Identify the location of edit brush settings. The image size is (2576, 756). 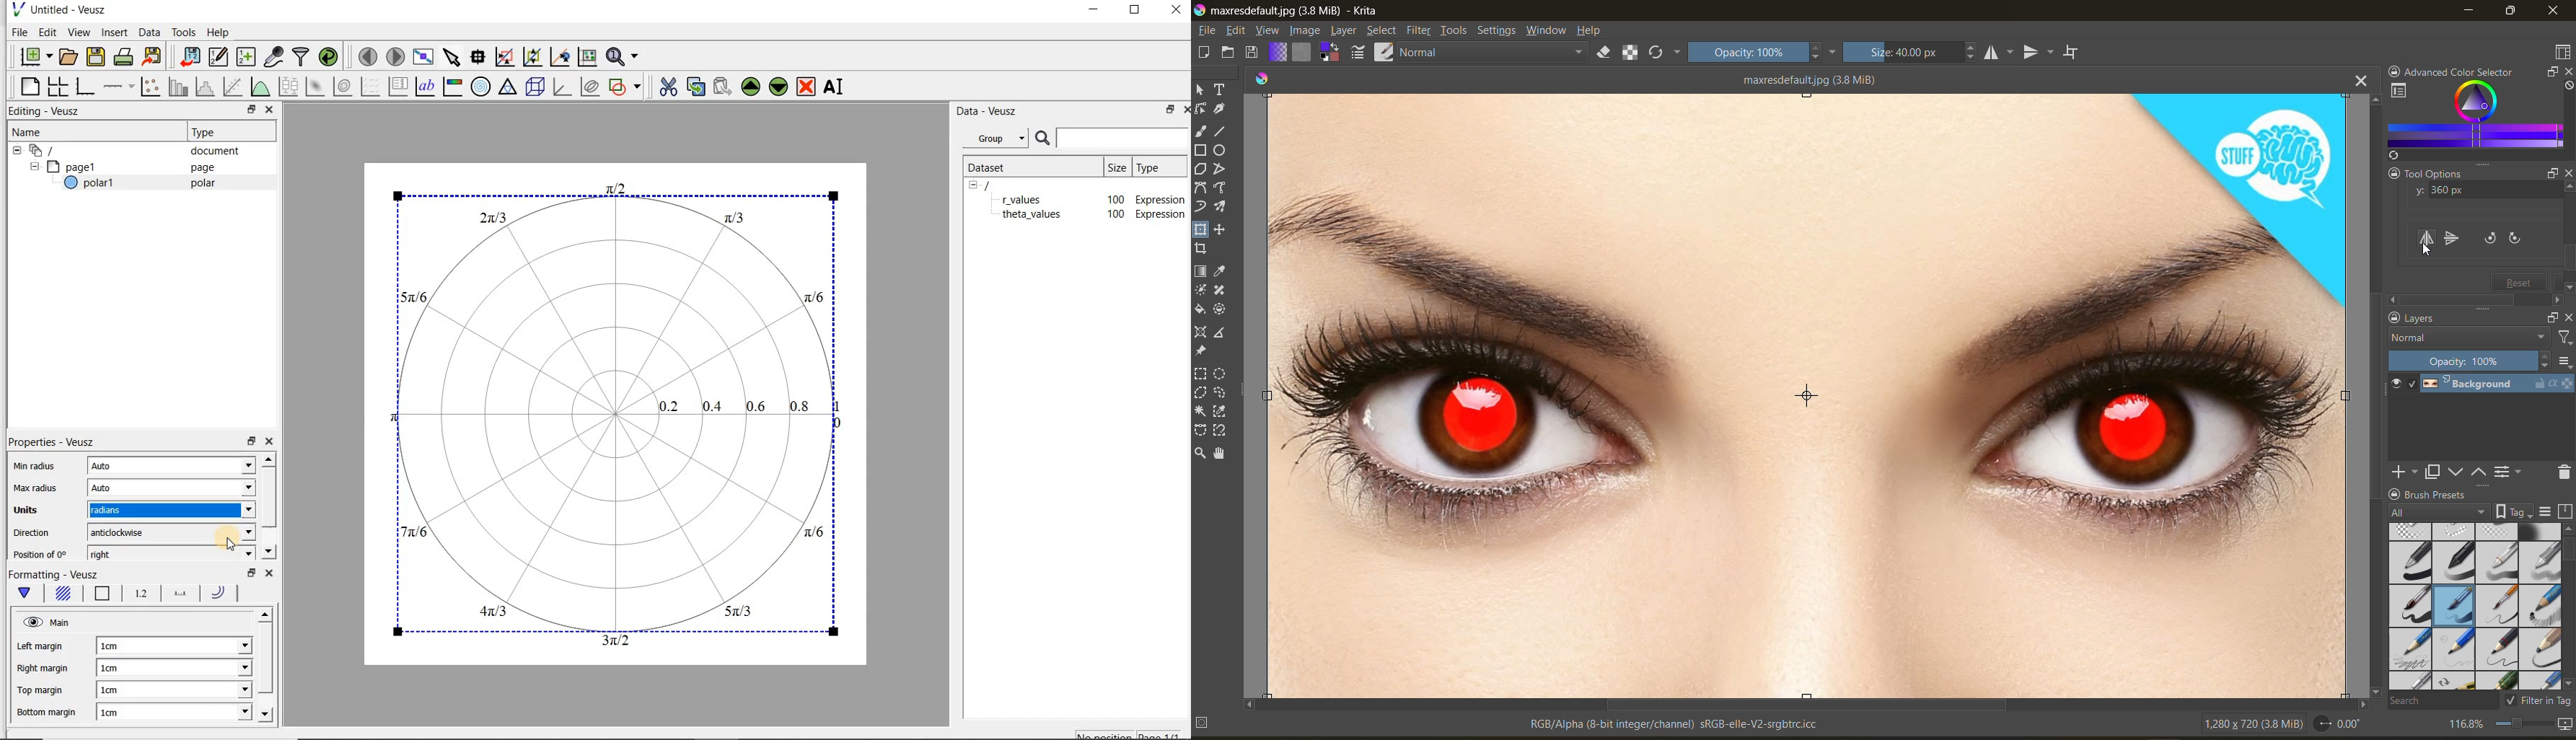
(1360, 52).